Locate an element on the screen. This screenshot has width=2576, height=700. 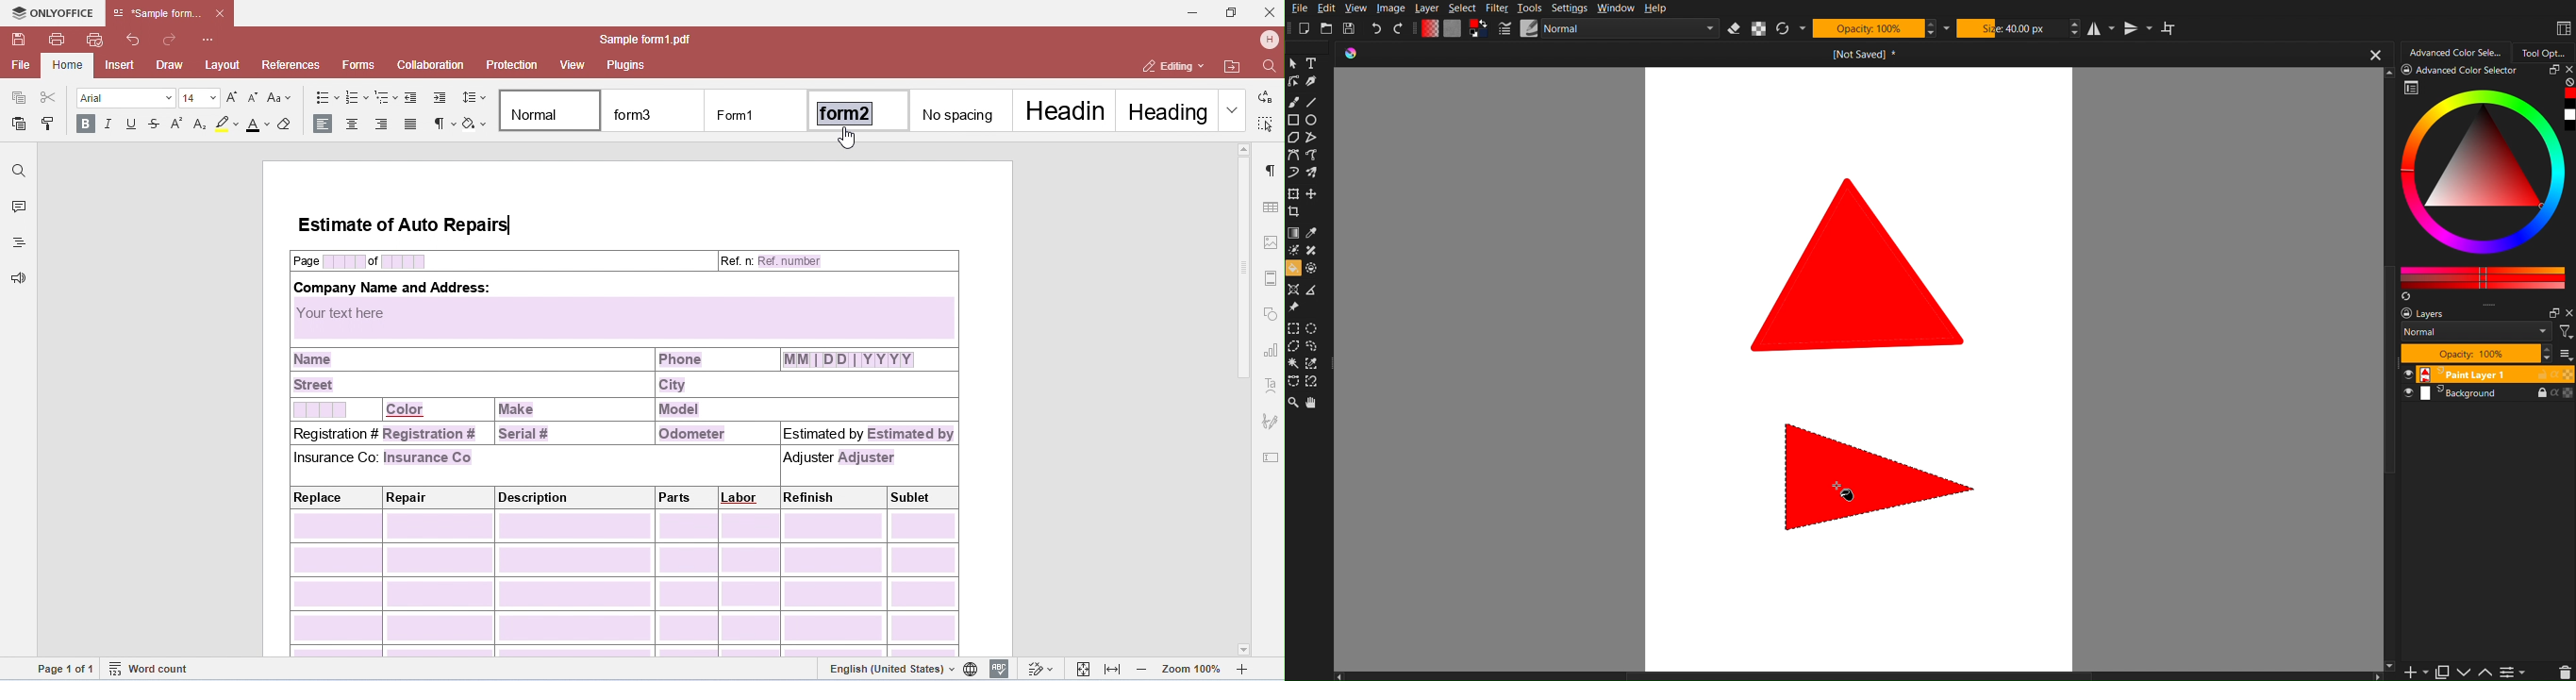
Gradient is located at coordinates (1293, 234).